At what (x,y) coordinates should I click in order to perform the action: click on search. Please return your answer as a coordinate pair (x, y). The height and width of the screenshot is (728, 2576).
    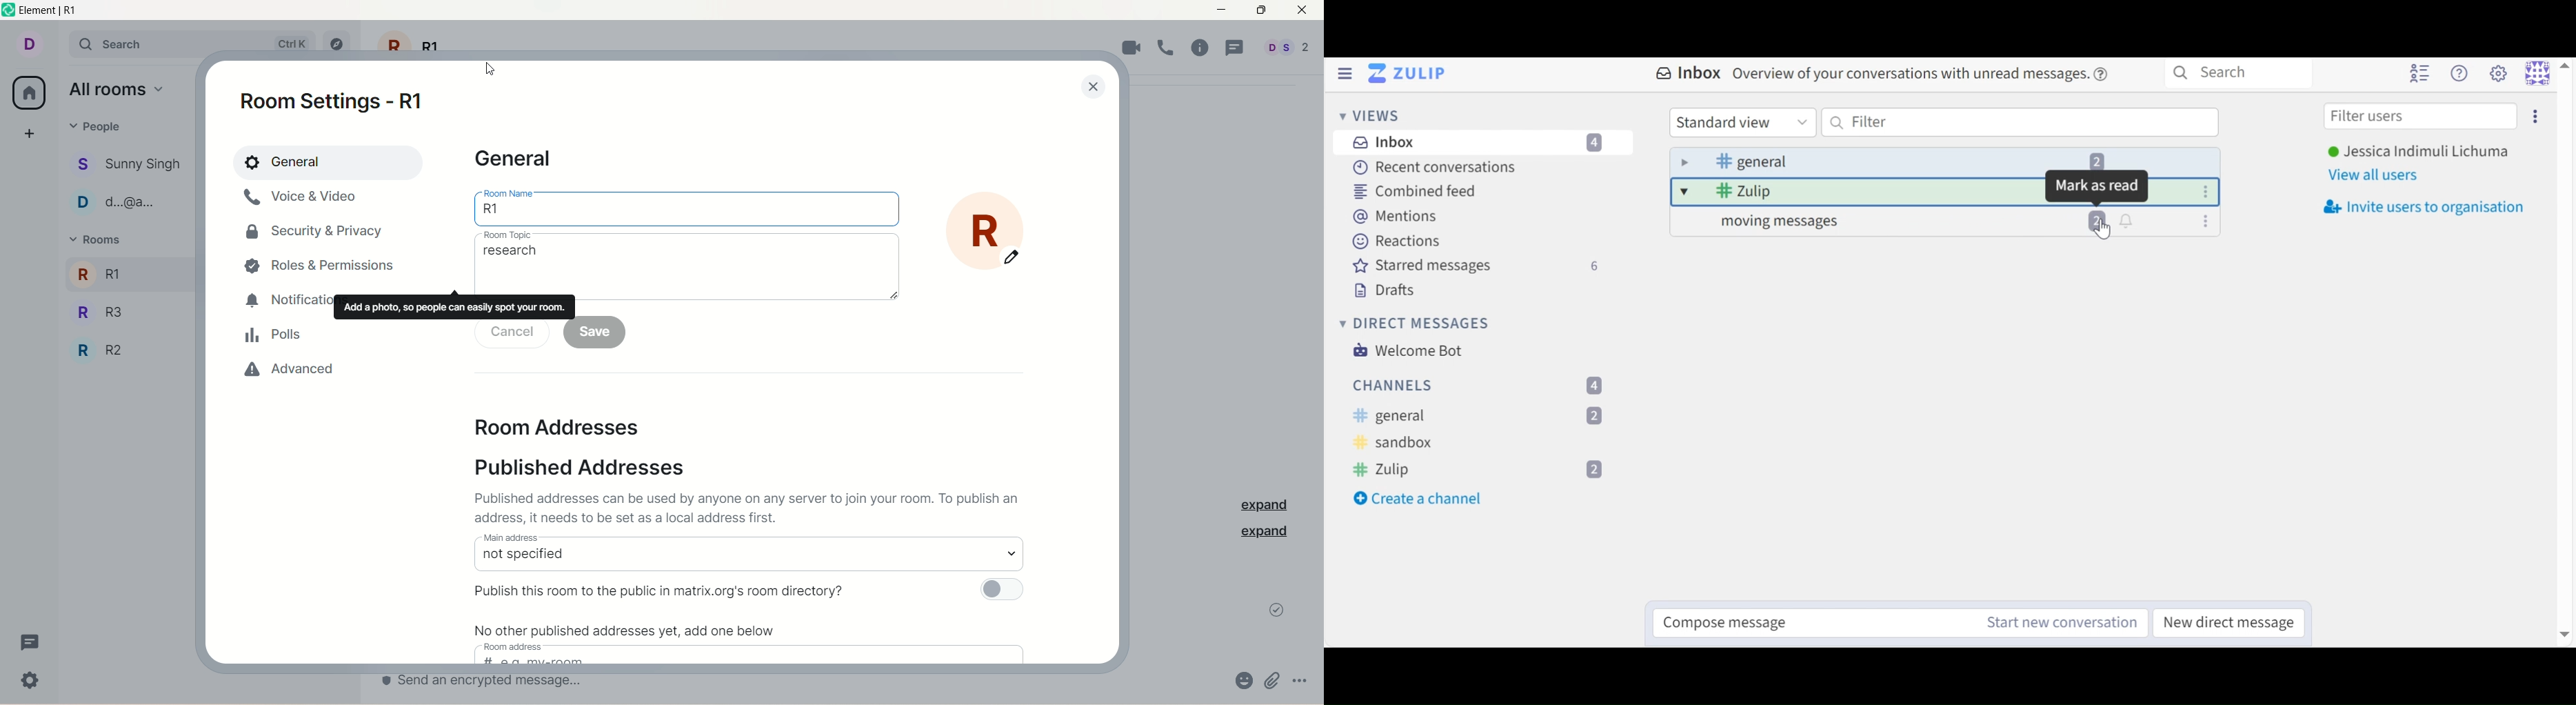
    Looking at the image, I should click on (192, 42).